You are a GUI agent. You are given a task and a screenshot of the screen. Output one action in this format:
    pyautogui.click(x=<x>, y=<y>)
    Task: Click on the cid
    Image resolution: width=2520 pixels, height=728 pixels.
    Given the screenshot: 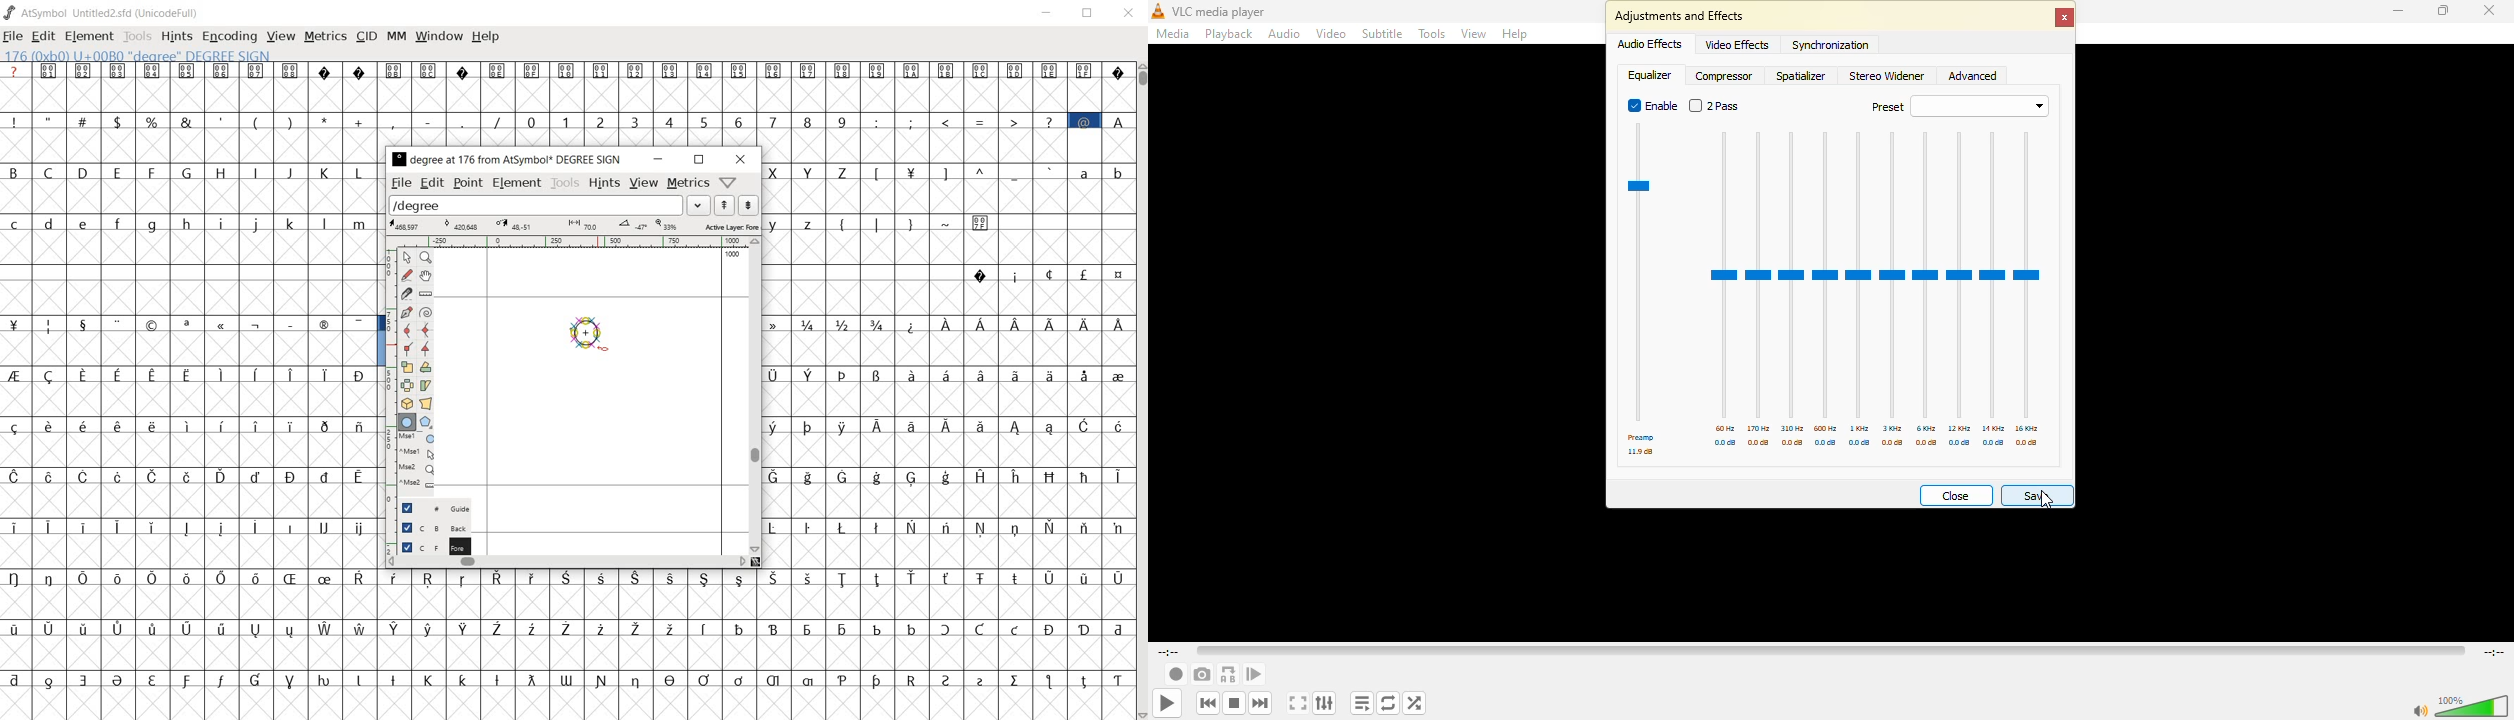 What is the action you would take?
    pyautogui.click(x=367, y=37)
    